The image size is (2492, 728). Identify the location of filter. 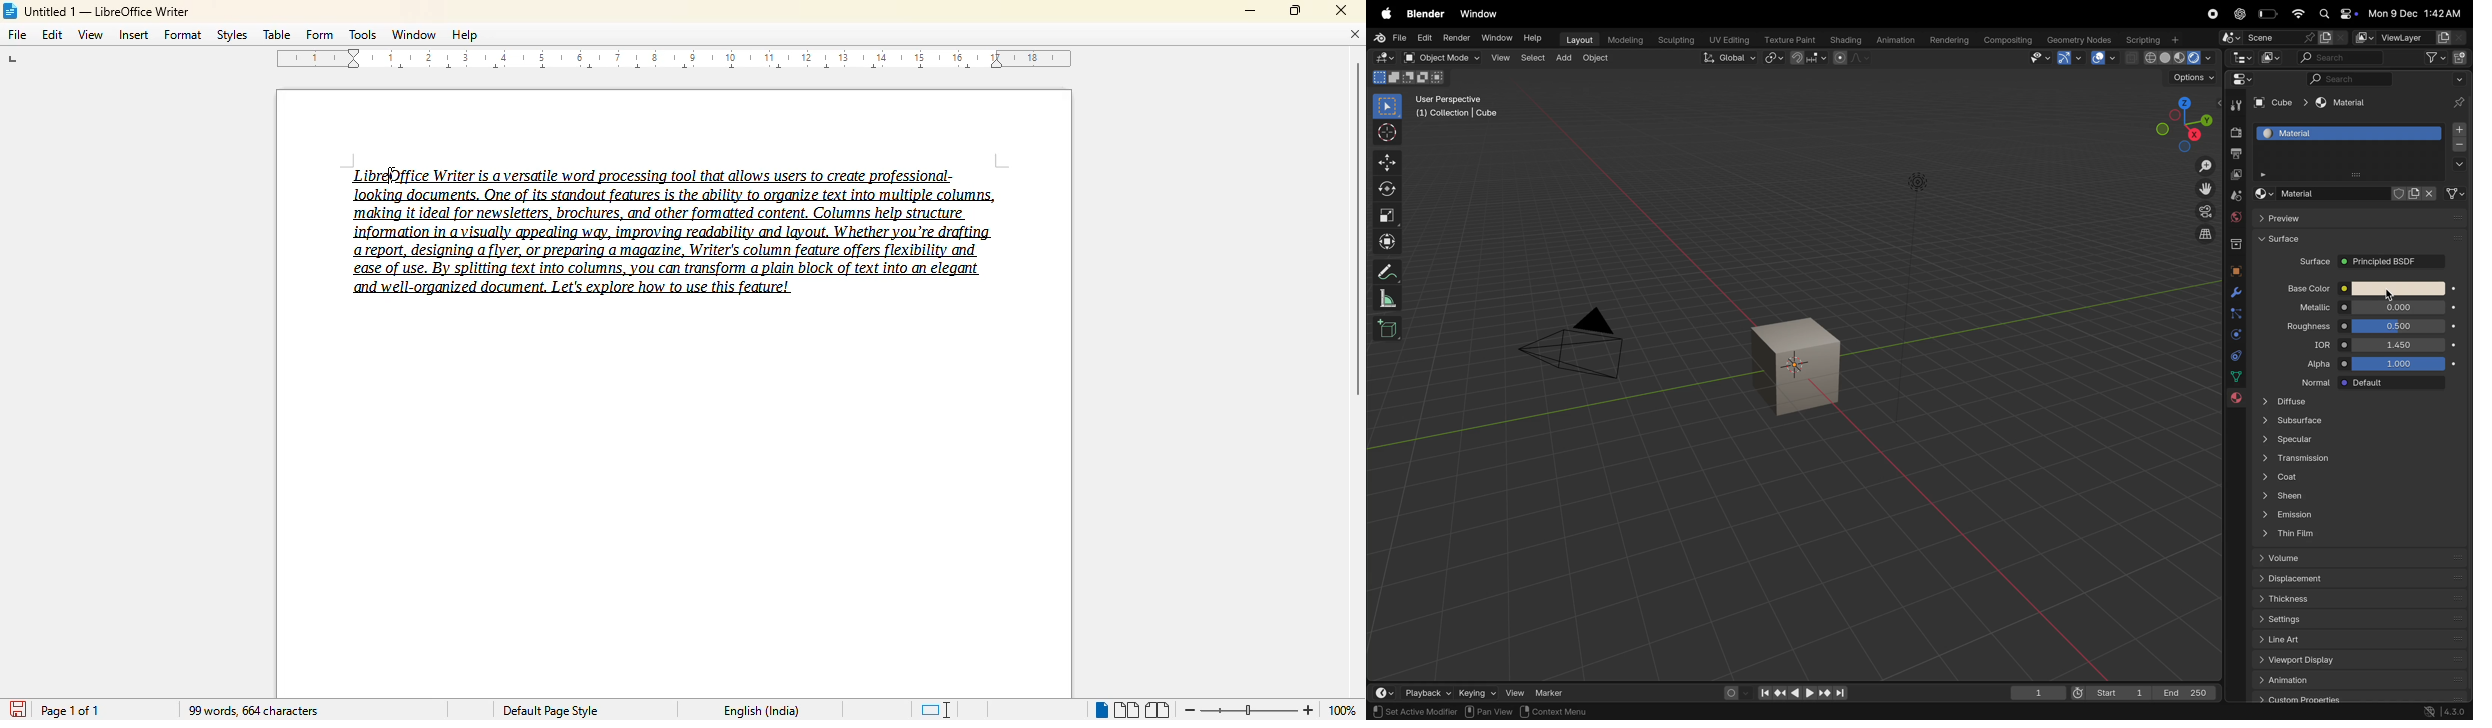
(2431, 57).